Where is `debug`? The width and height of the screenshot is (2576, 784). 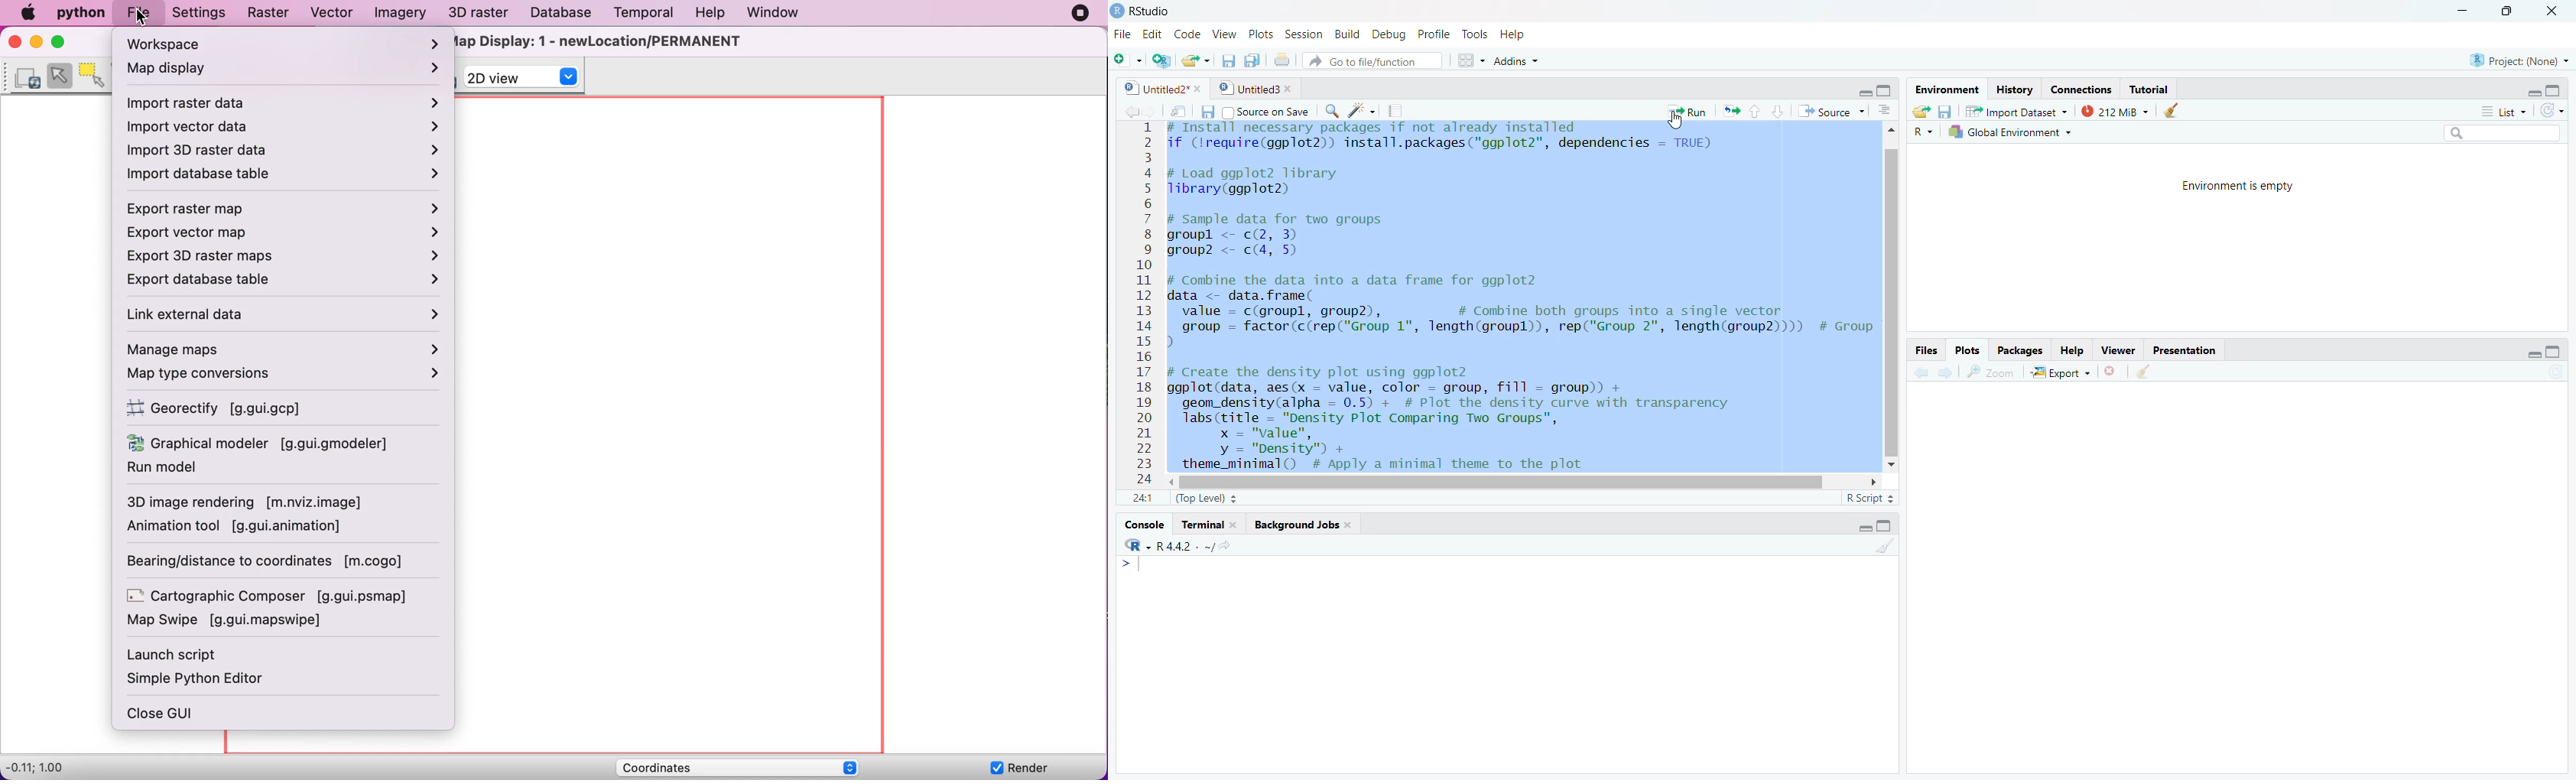 debug is located at coordinates (1388, 34).